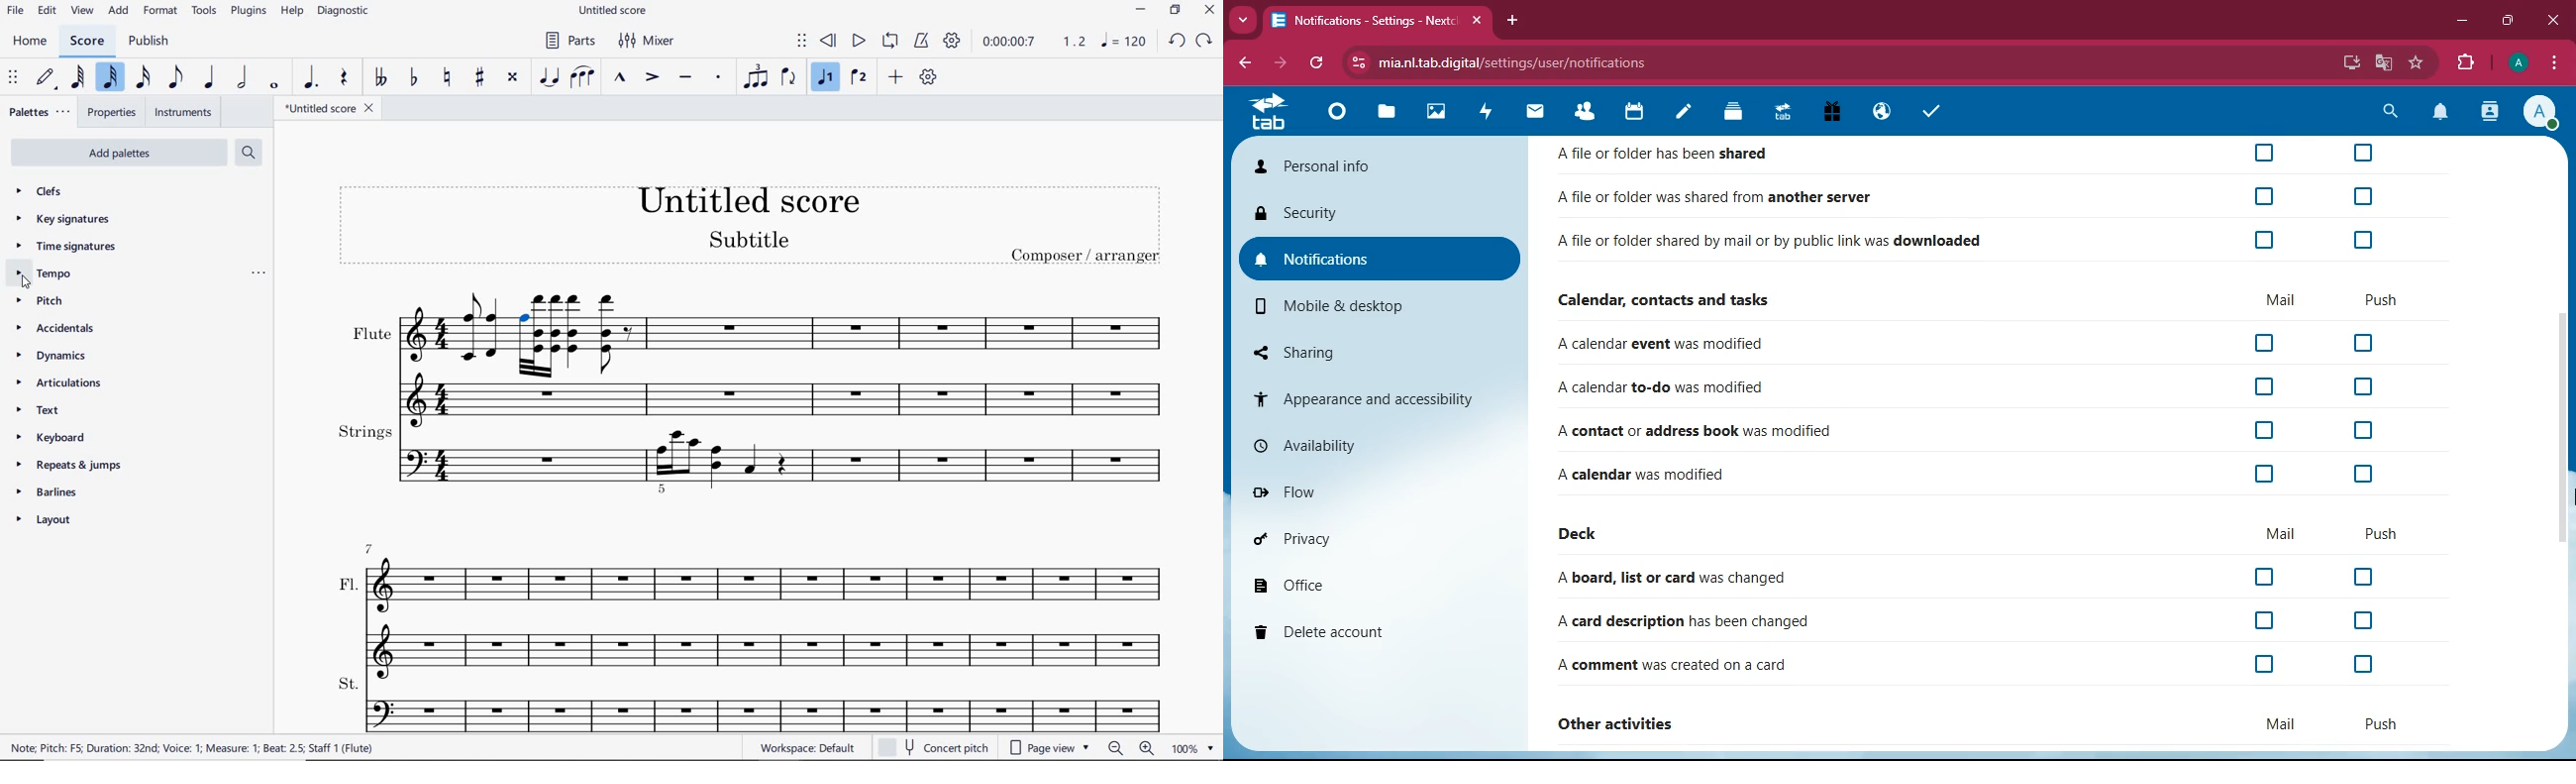 Image resolution: width=2576 pixels, height=784 pixels. What do you see at coordinates (1524, 62) in the screenshot?
I see `mia.nl.tab.digital/settings/user/notifications` at bounding box center [1524, 62].